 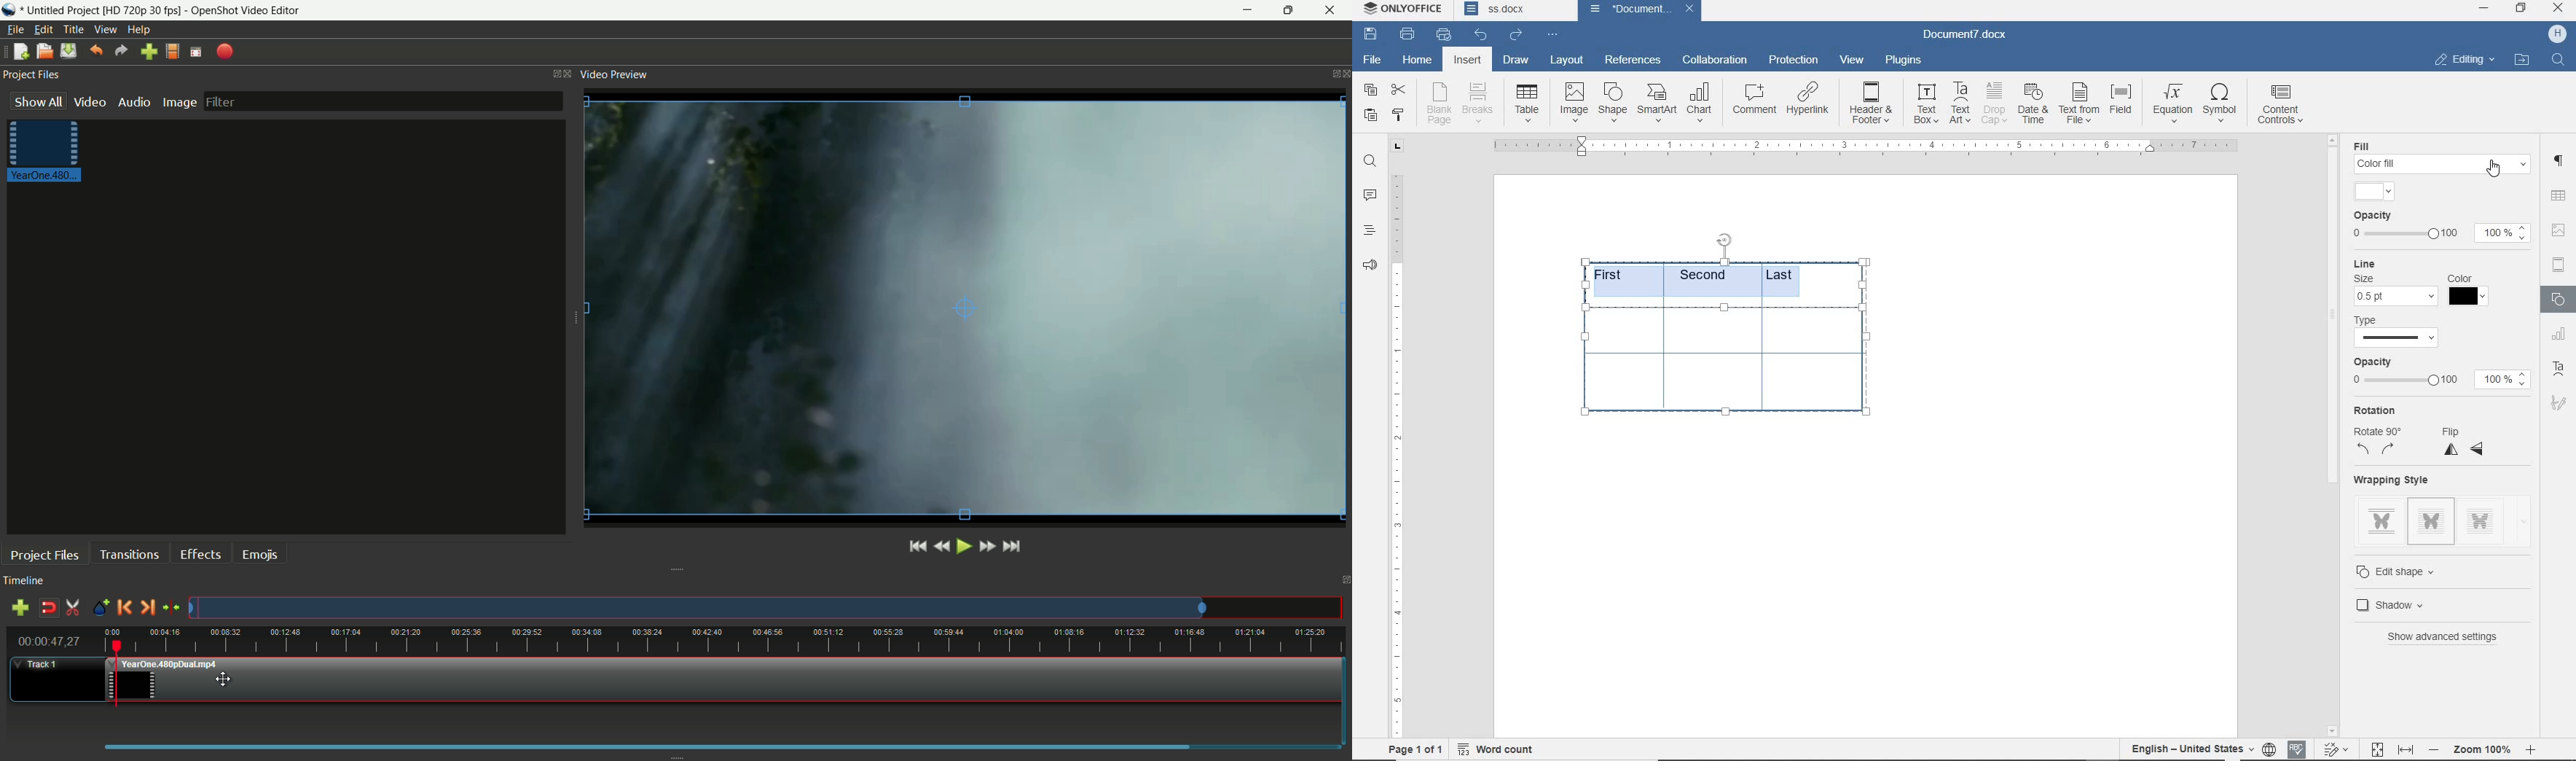 What do you see at coordinates (1413, 747) in the screenshot?
I see `page 1 of 1` at bounding box center [1413, 747].